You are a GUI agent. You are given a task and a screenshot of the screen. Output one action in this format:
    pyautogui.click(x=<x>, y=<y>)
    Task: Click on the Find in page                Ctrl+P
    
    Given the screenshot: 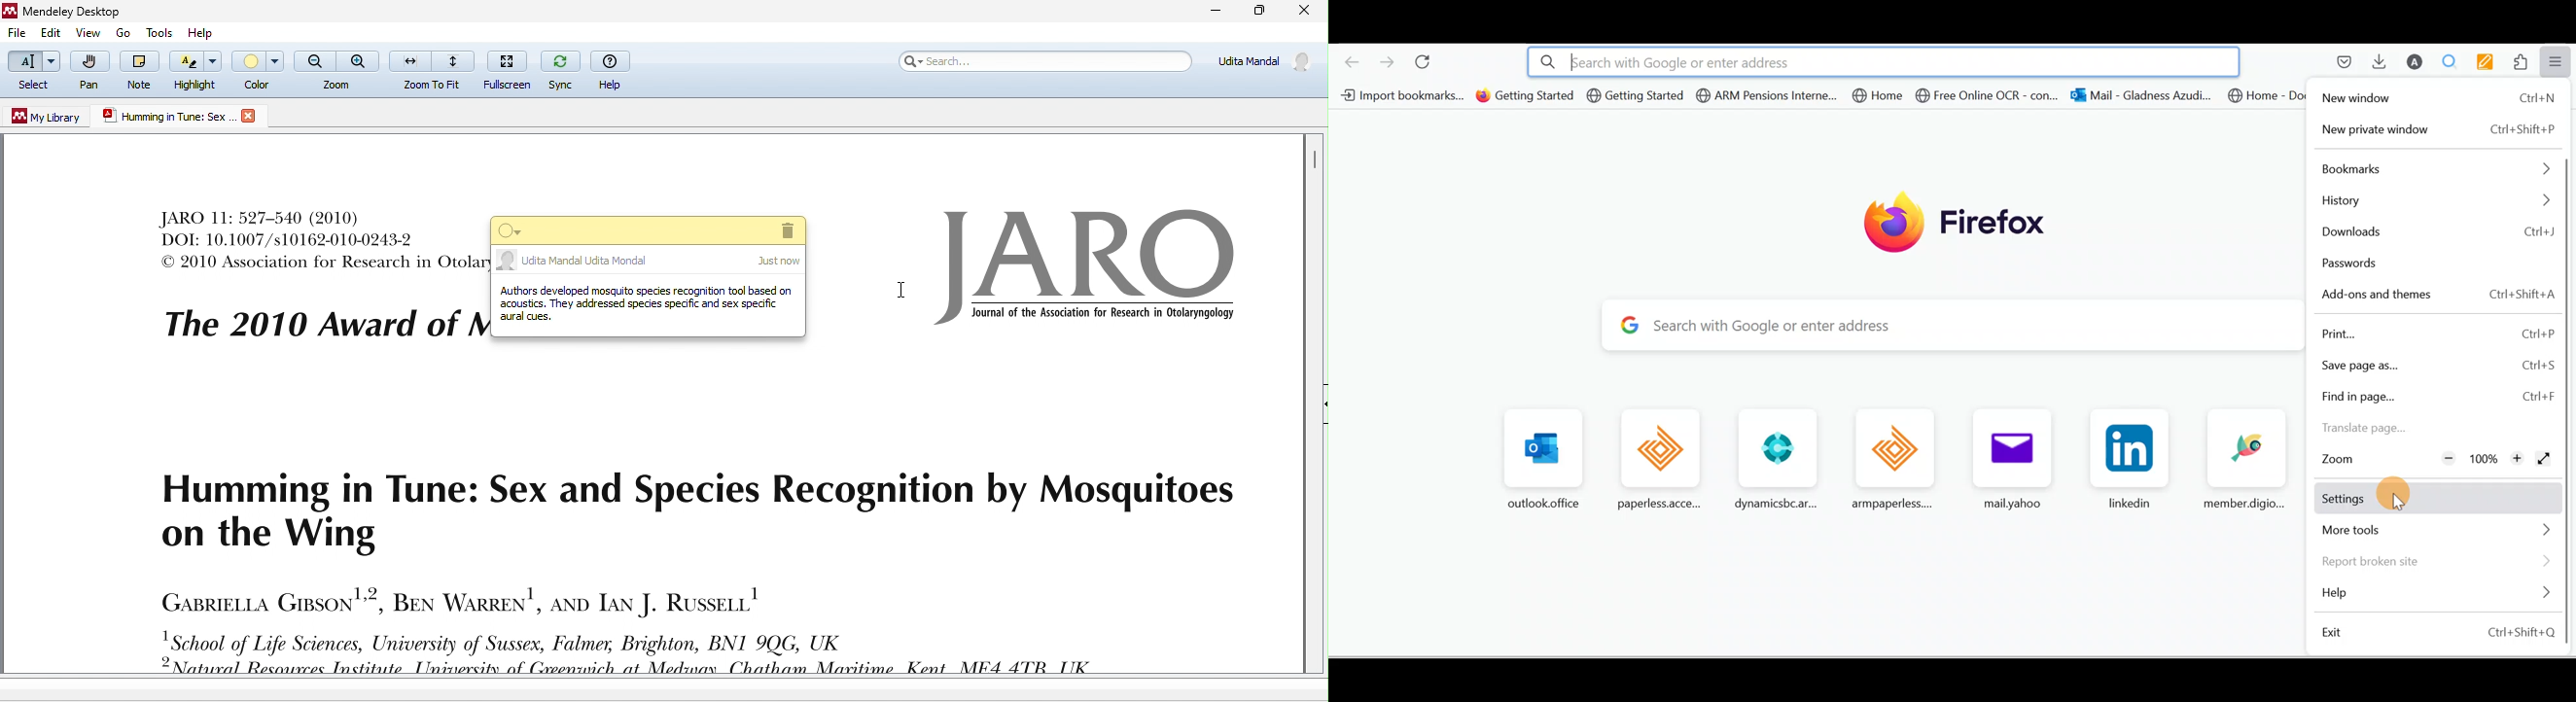 What is the action you would take?
    pyautogui.click(x=2435, y=395)
    